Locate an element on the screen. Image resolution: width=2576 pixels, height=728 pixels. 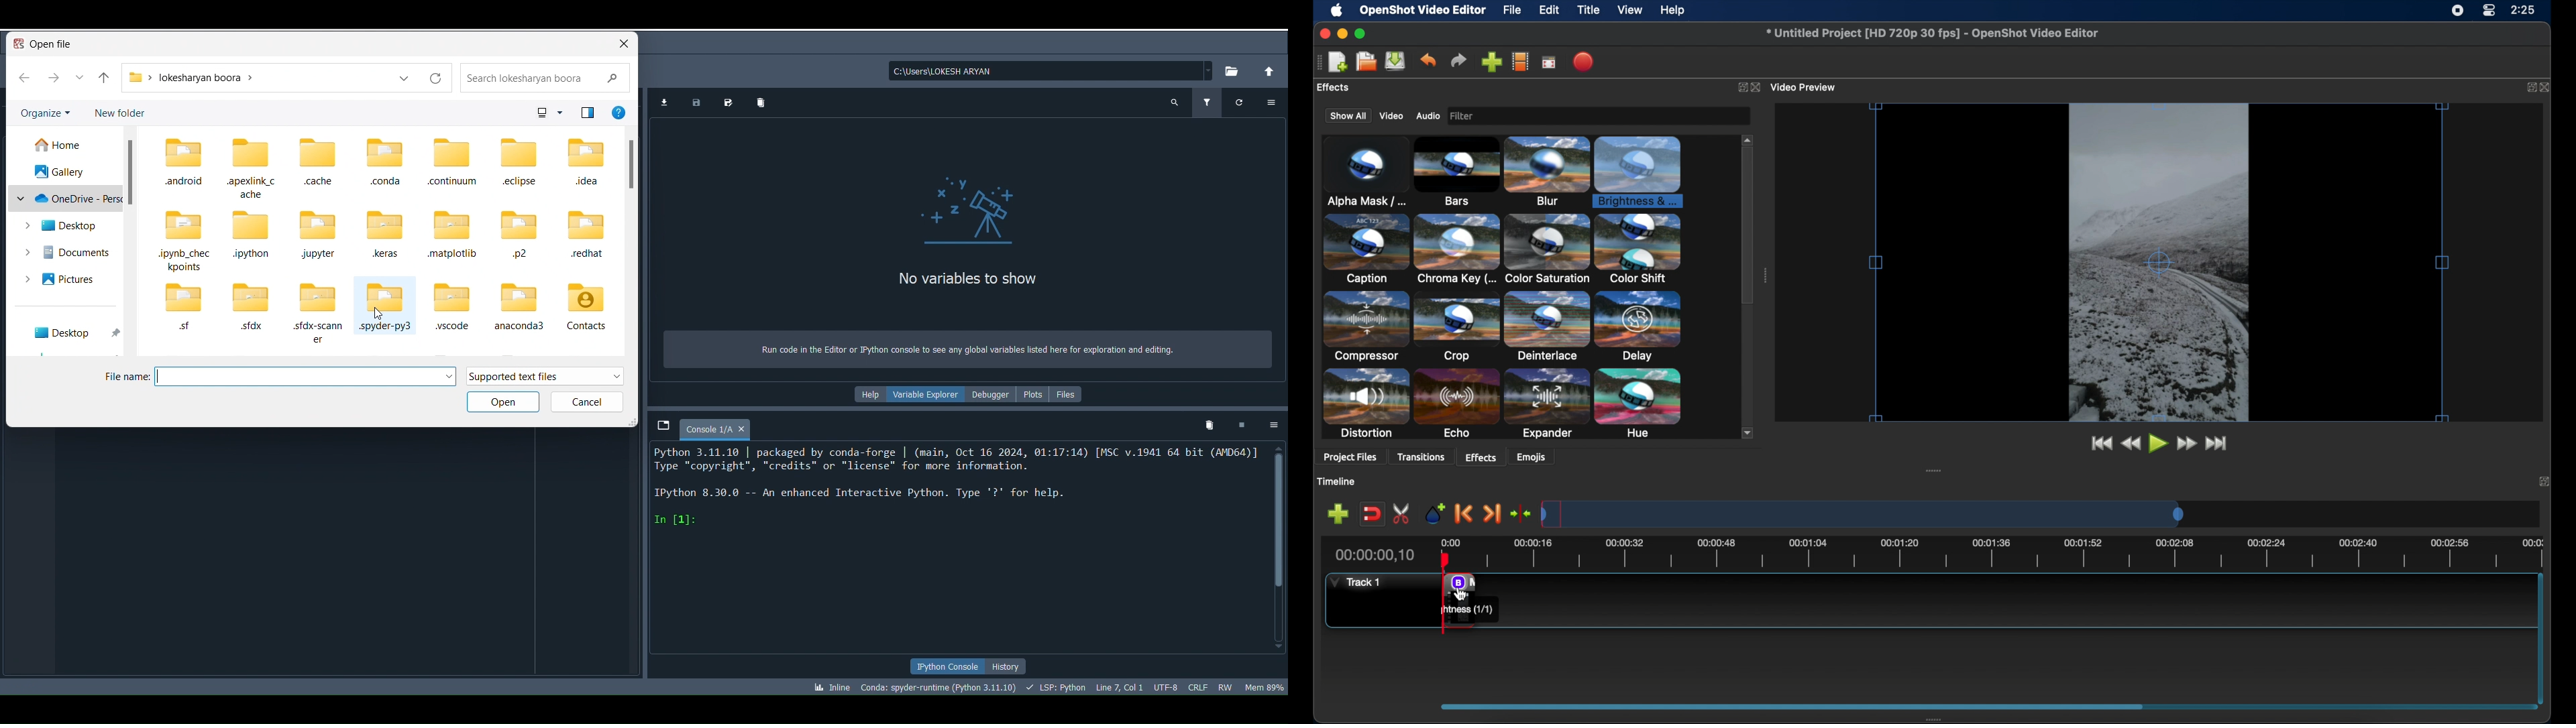
Documents is located at coordinates (78, 253).